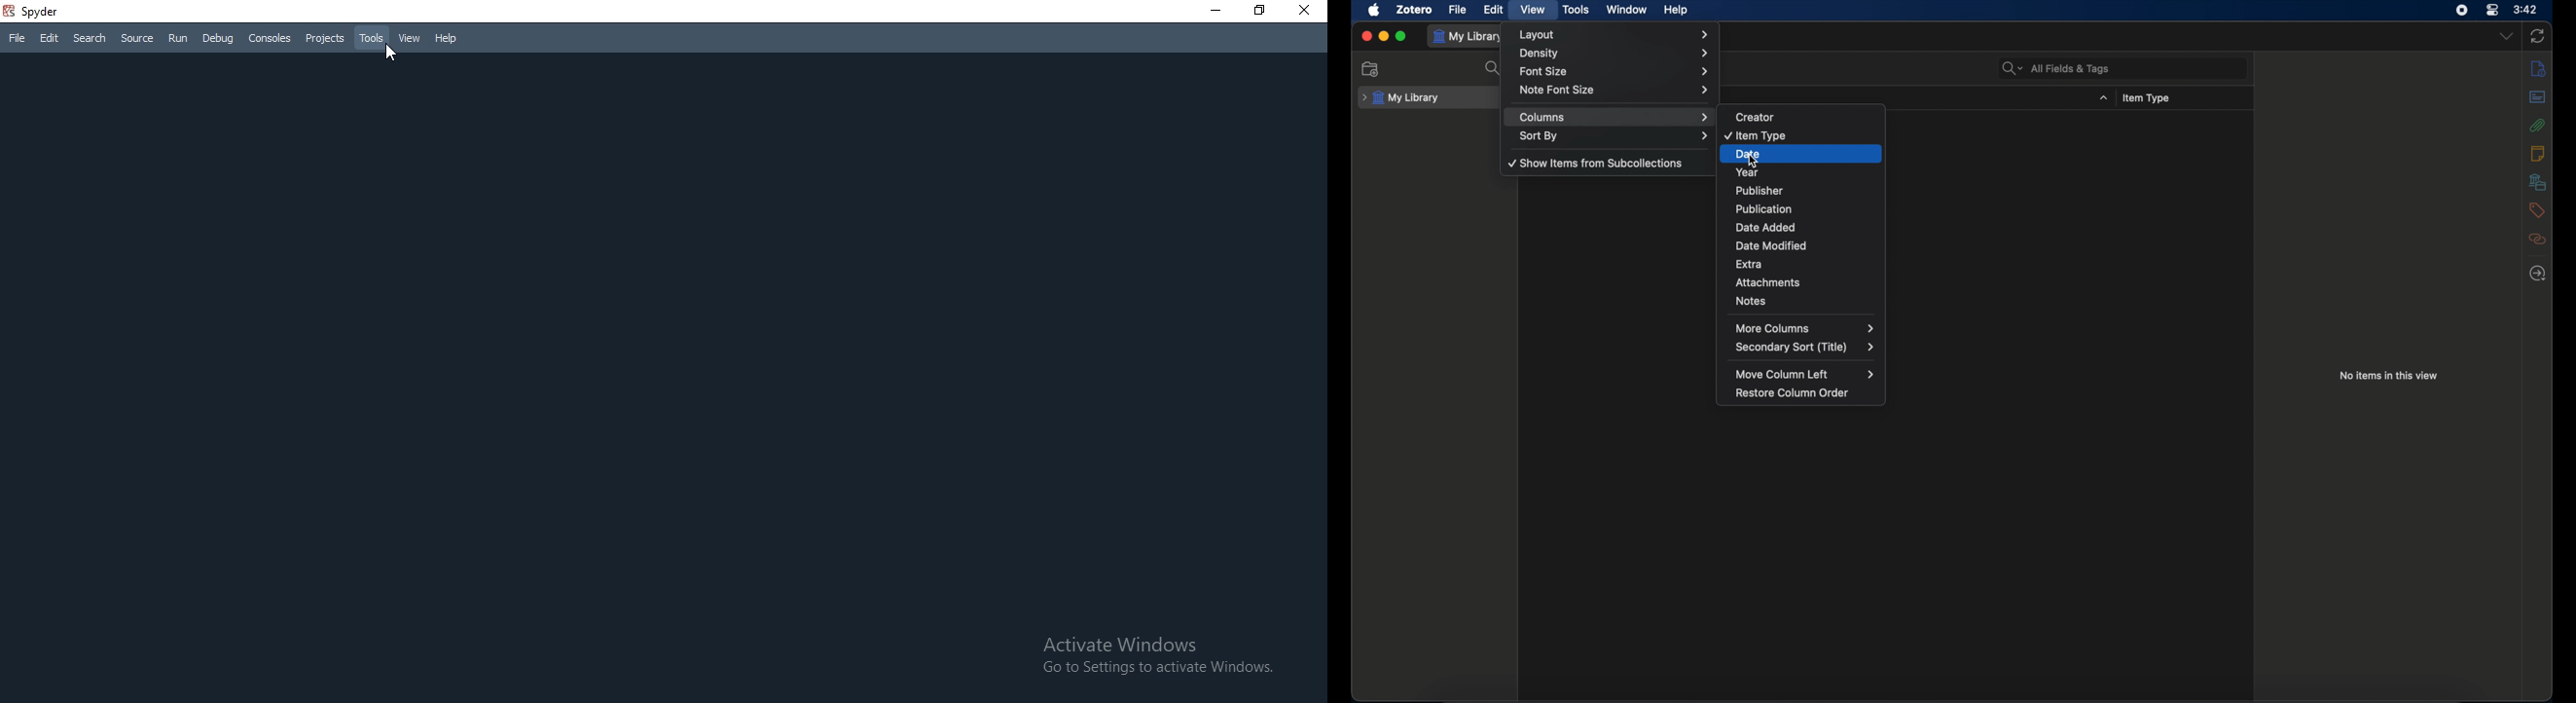 The width and height of the screenshot is (2576, 728). Describe the element at coordinates (1401, 36) in the screenshot. I see `maximize` at that location.